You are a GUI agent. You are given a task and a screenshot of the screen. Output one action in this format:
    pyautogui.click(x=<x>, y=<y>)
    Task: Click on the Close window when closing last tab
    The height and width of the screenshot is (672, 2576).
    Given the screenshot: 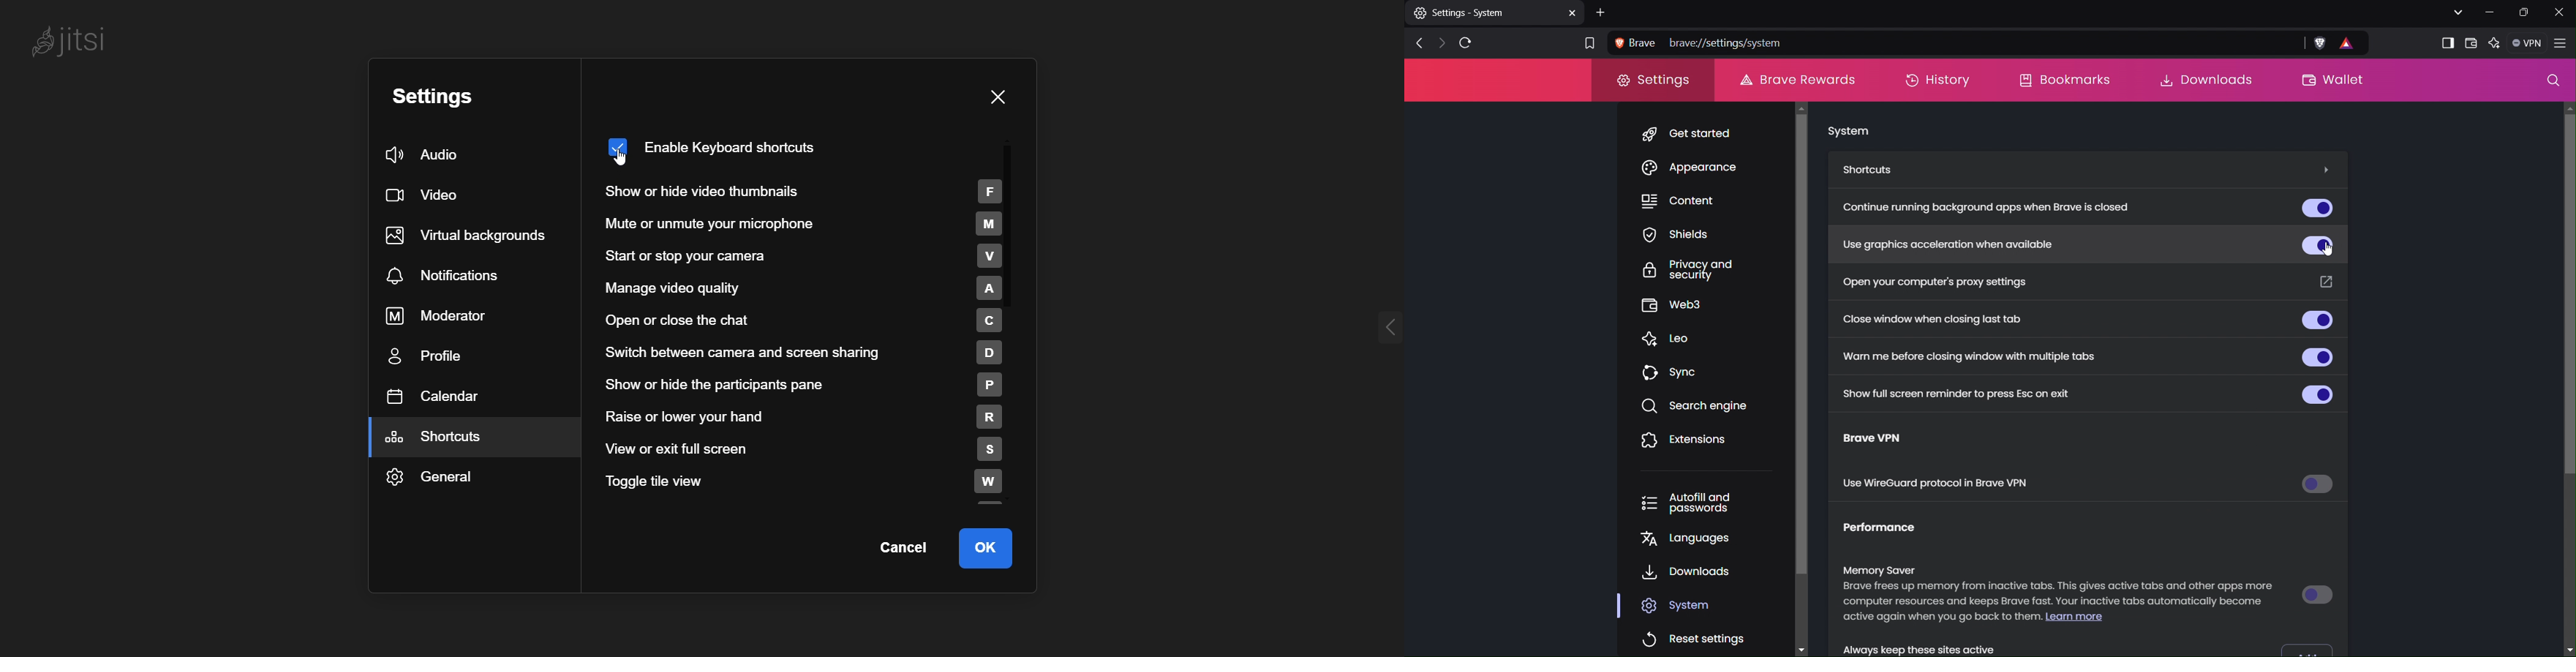 What is the action you would take?
    pyautogui.click(x=1943, y=320)
    